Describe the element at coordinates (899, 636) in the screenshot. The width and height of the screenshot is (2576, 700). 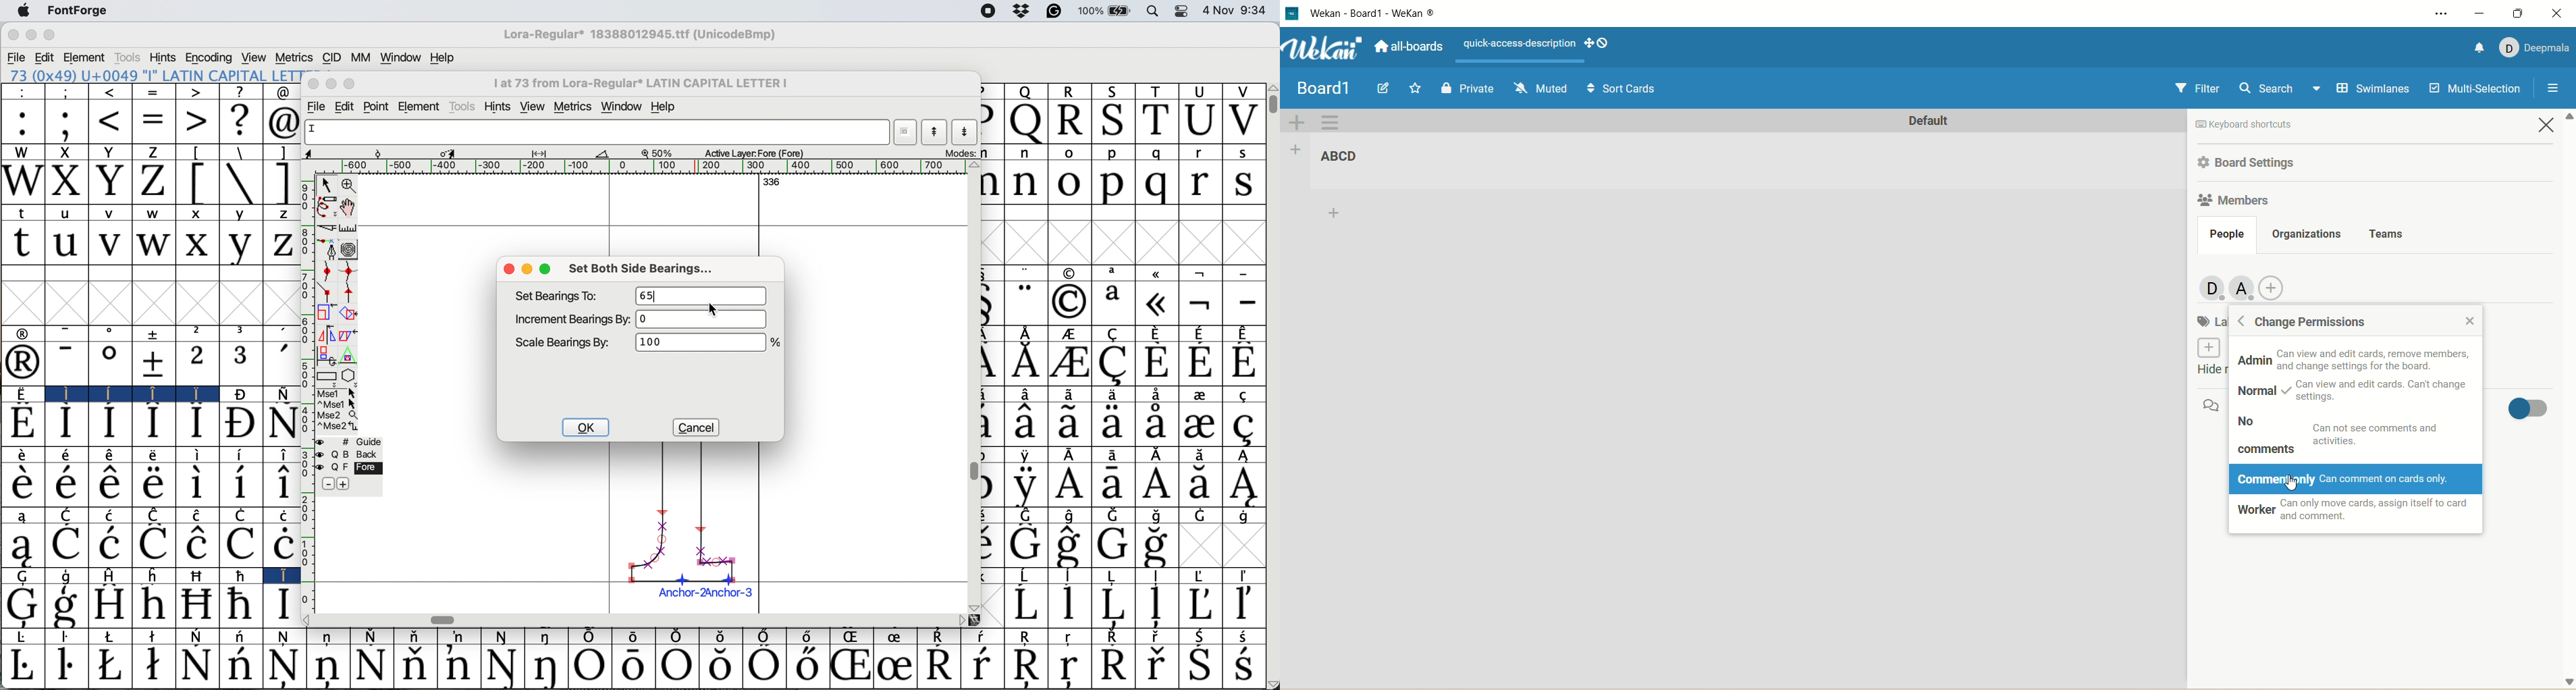
I see `Symbol` at that location.